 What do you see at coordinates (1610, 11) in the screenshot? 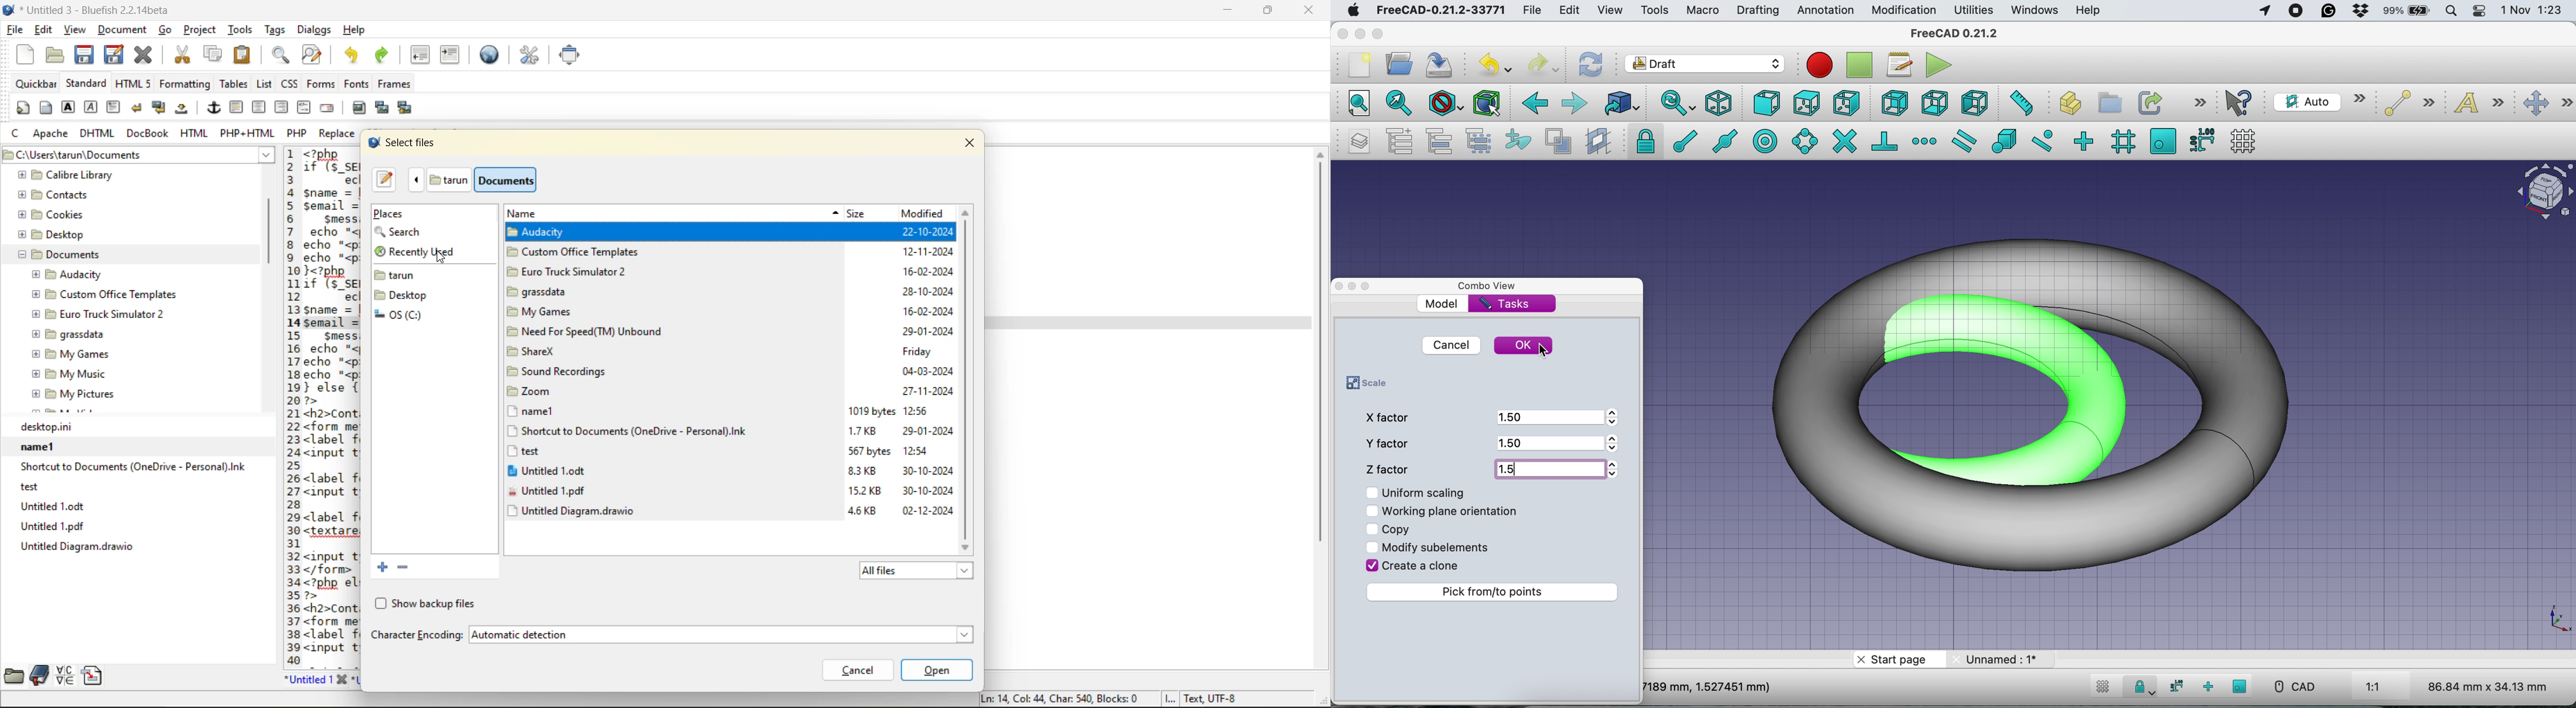
I see `view` at bounding box center [1610, 11].